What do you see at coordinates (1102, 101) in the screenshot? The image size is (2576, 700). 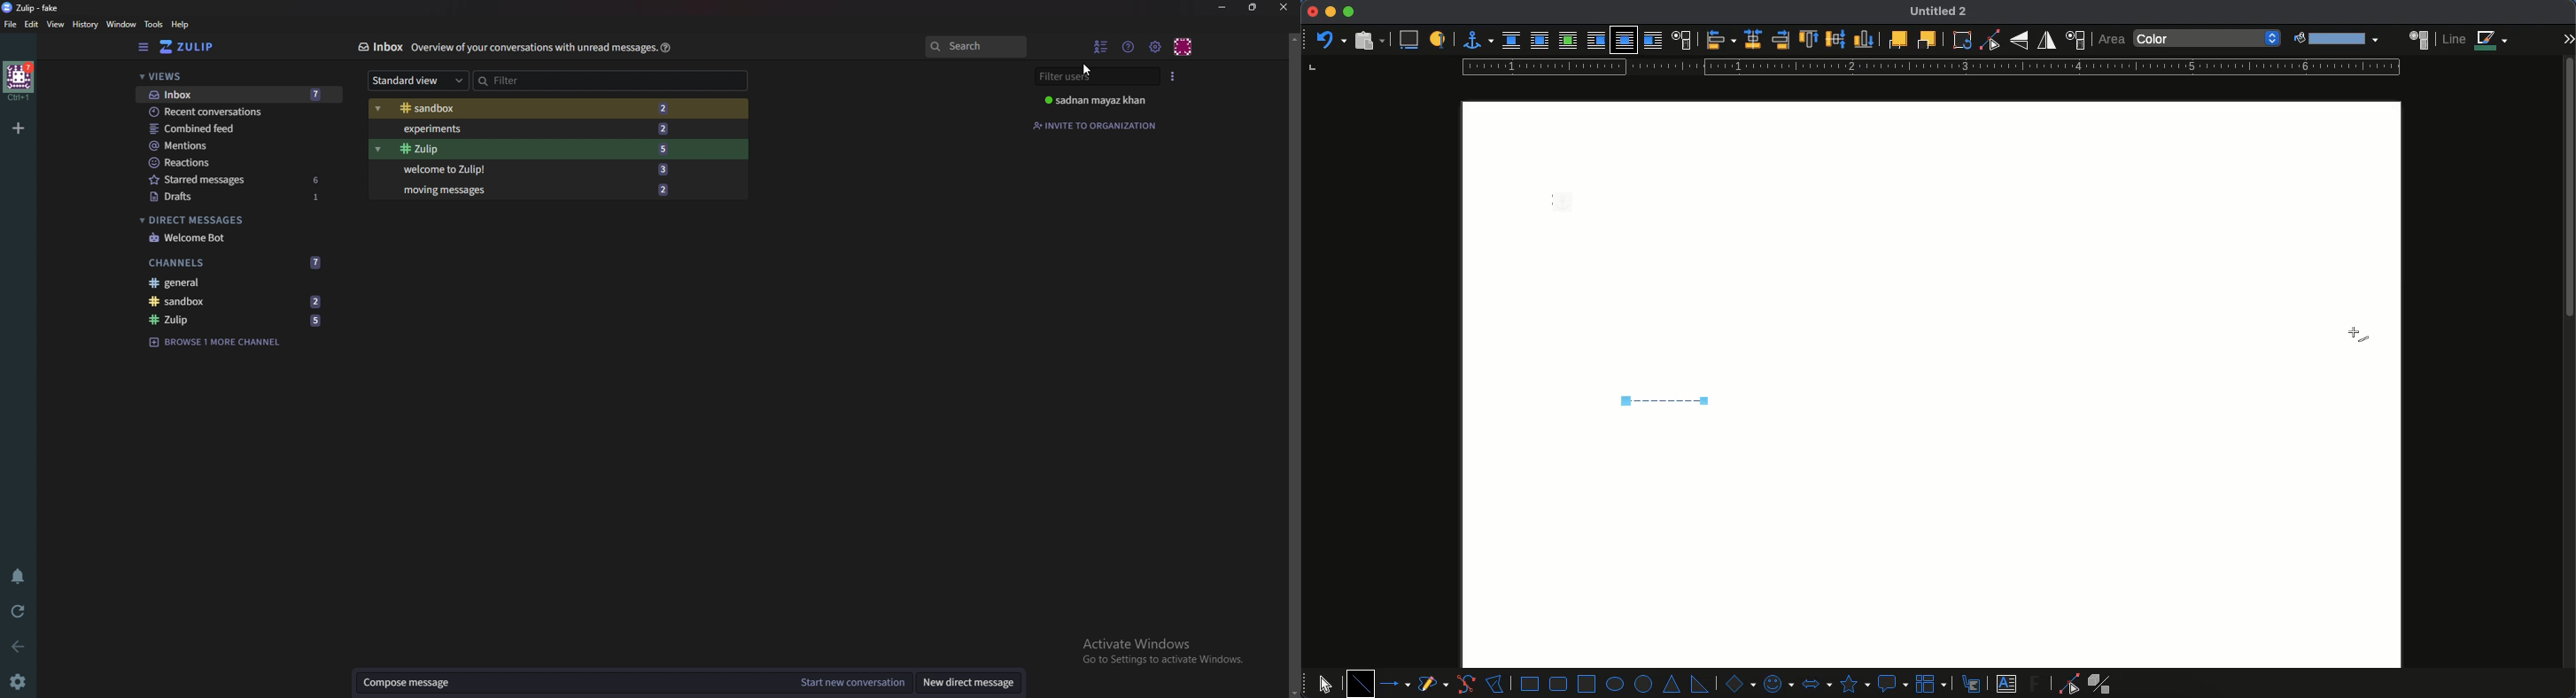 I see `User` at bounding box center [1102, 101].